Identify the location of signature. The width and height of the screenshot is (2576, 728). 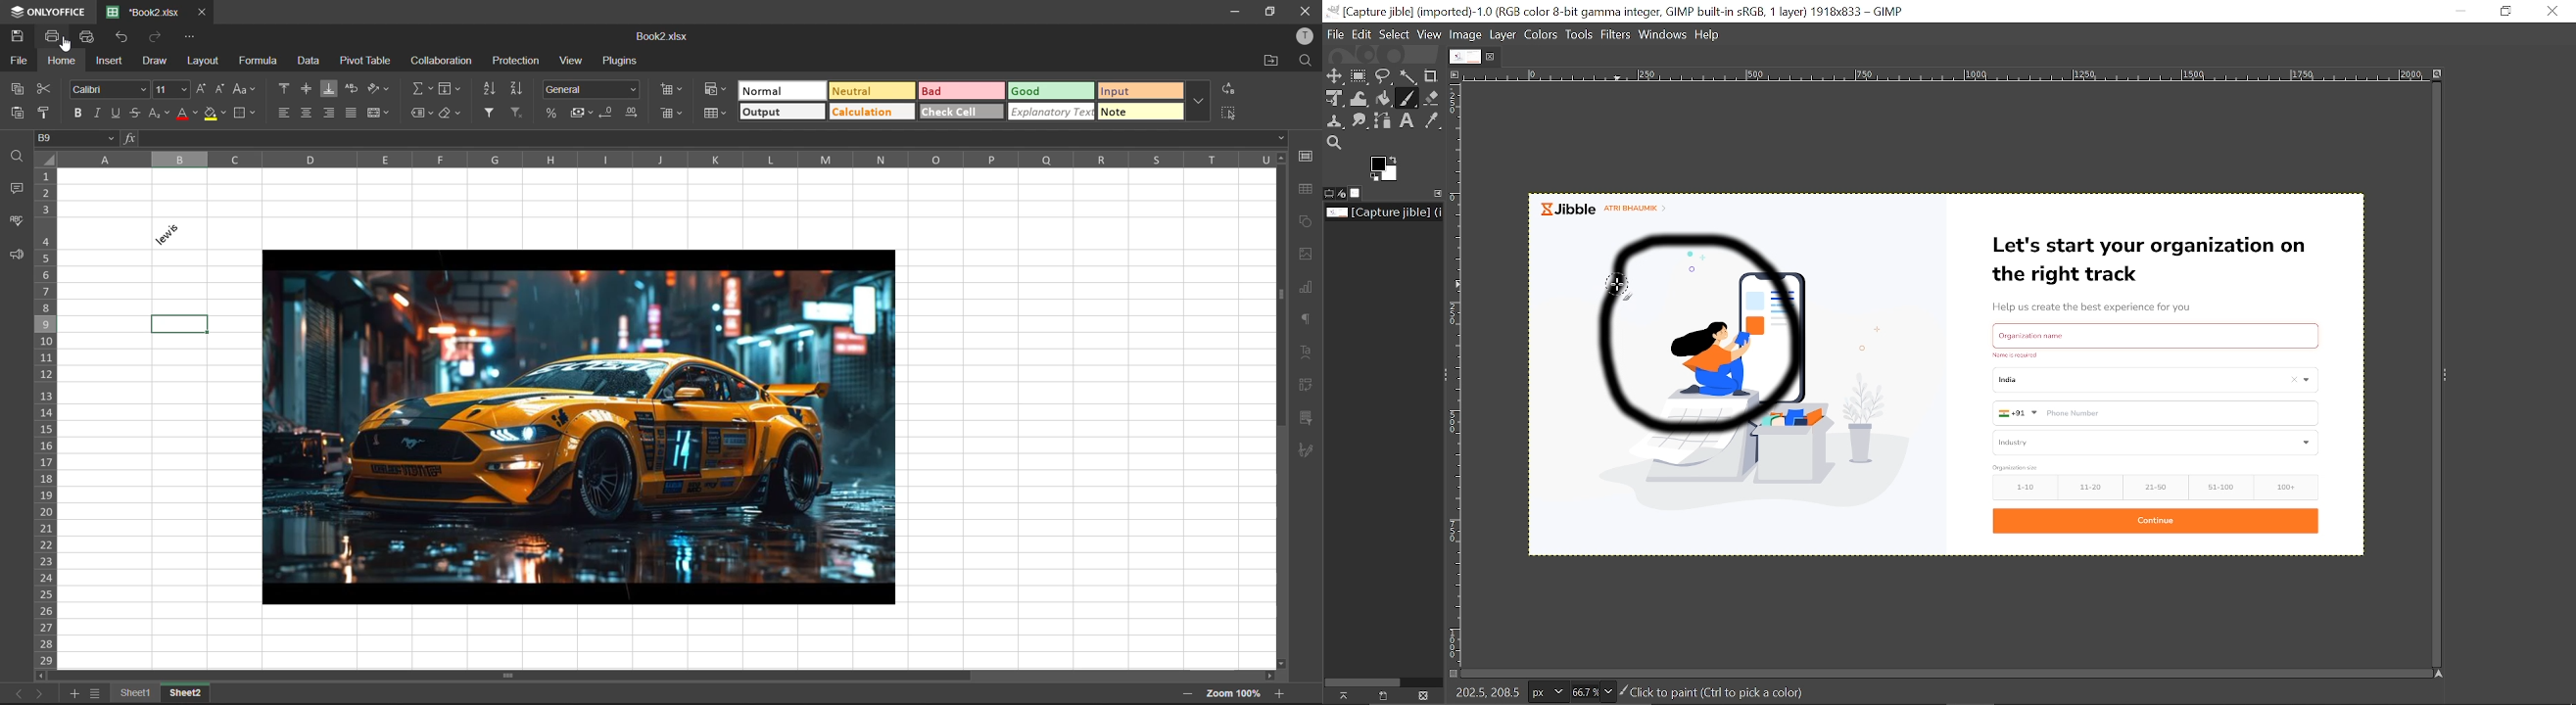
(1306, 453).